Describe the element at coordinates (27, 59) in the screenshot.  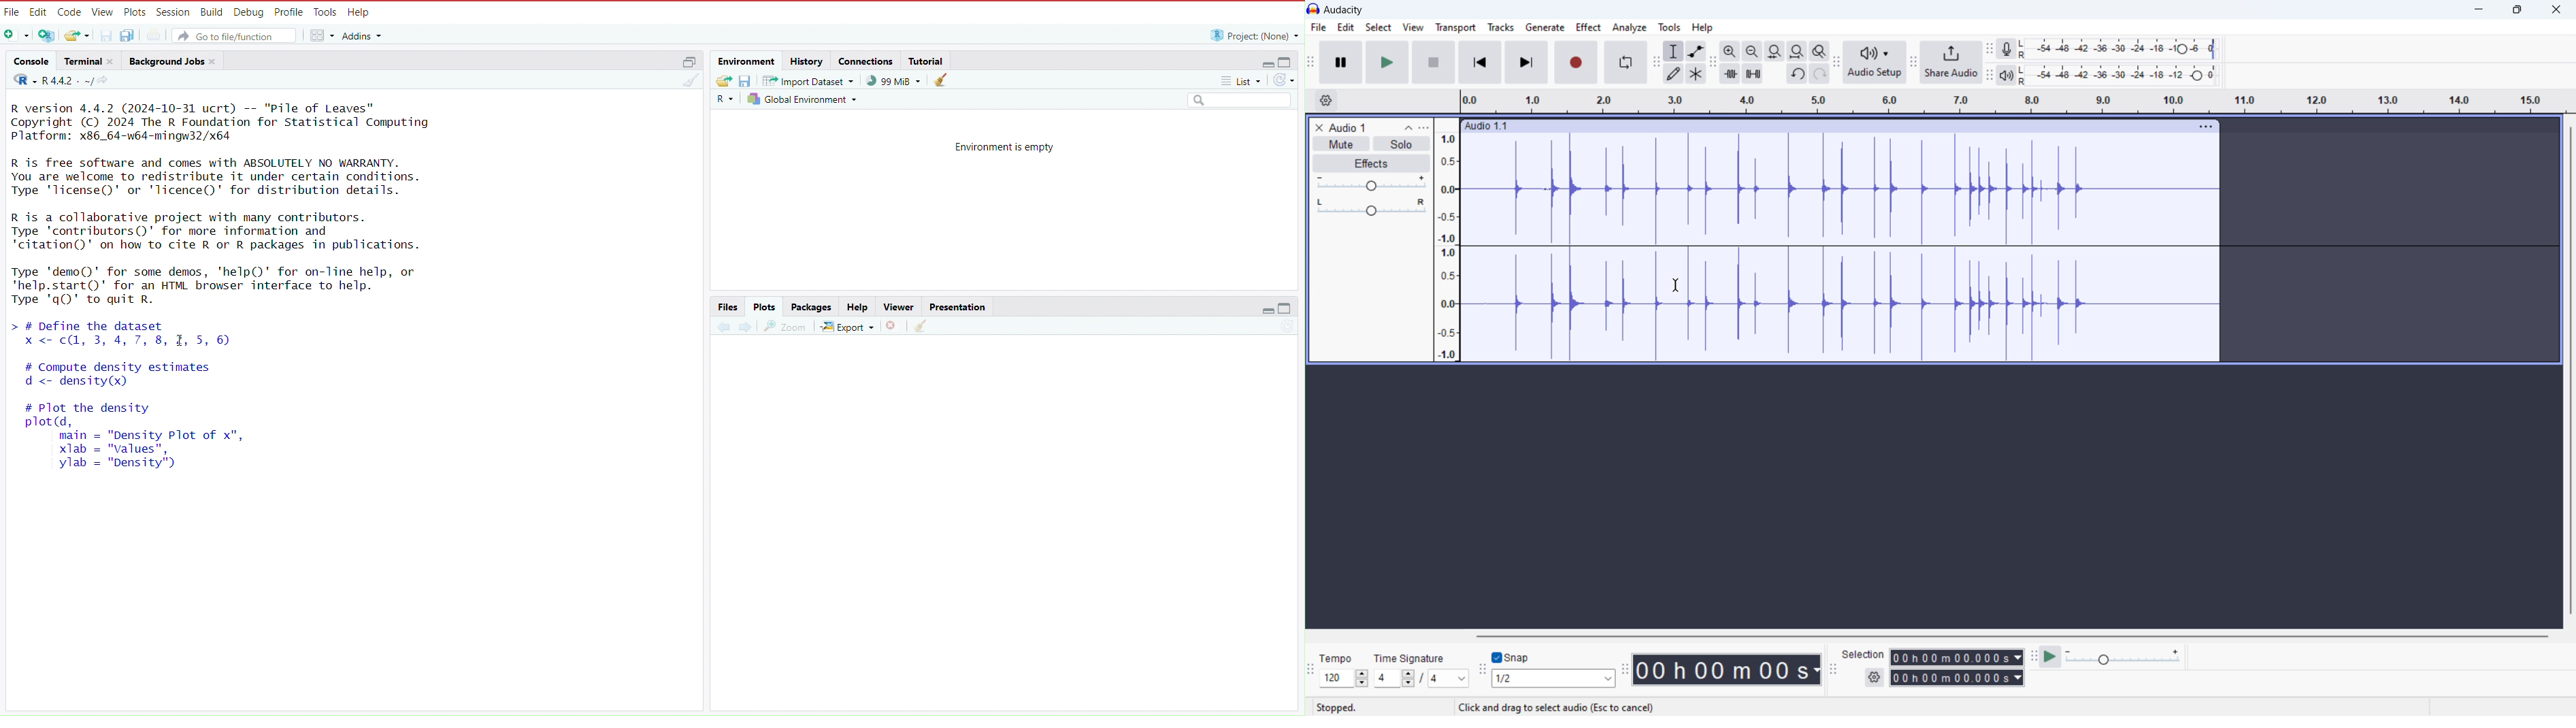
I see `console` at that location.